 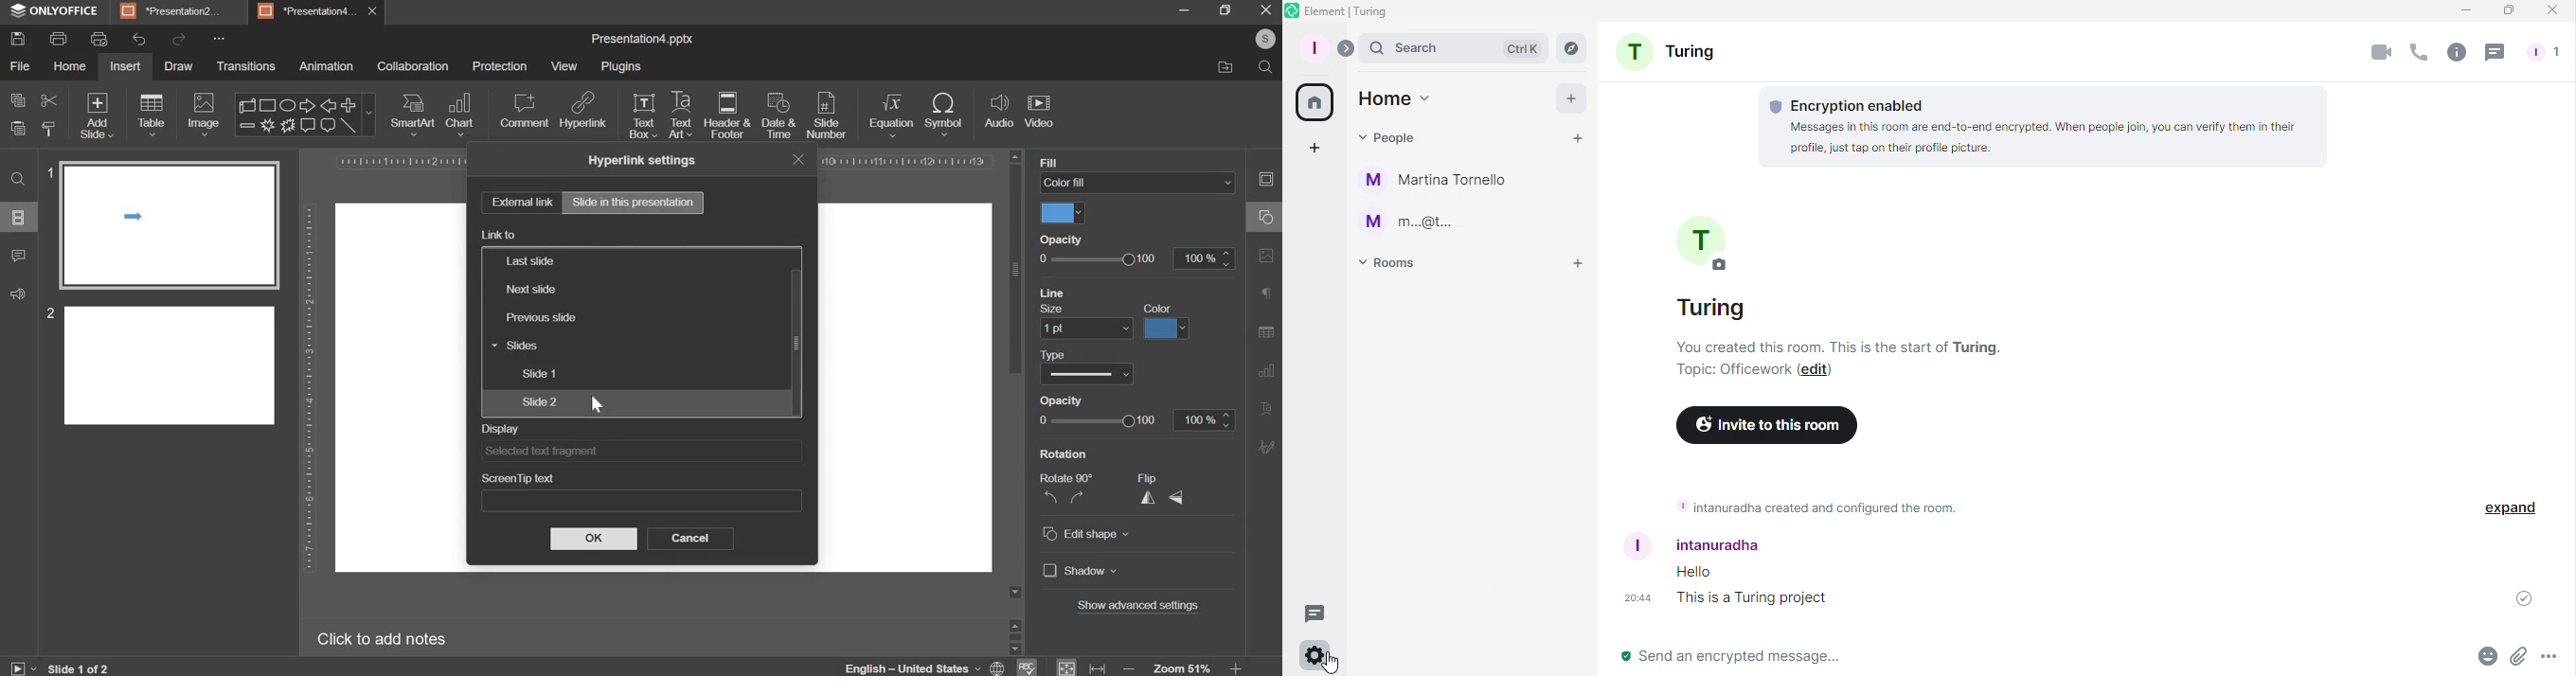 What do you see at coordinates (1068, 310) in the screenshot?
I see `reset background` at bounding box center [1068, 310].